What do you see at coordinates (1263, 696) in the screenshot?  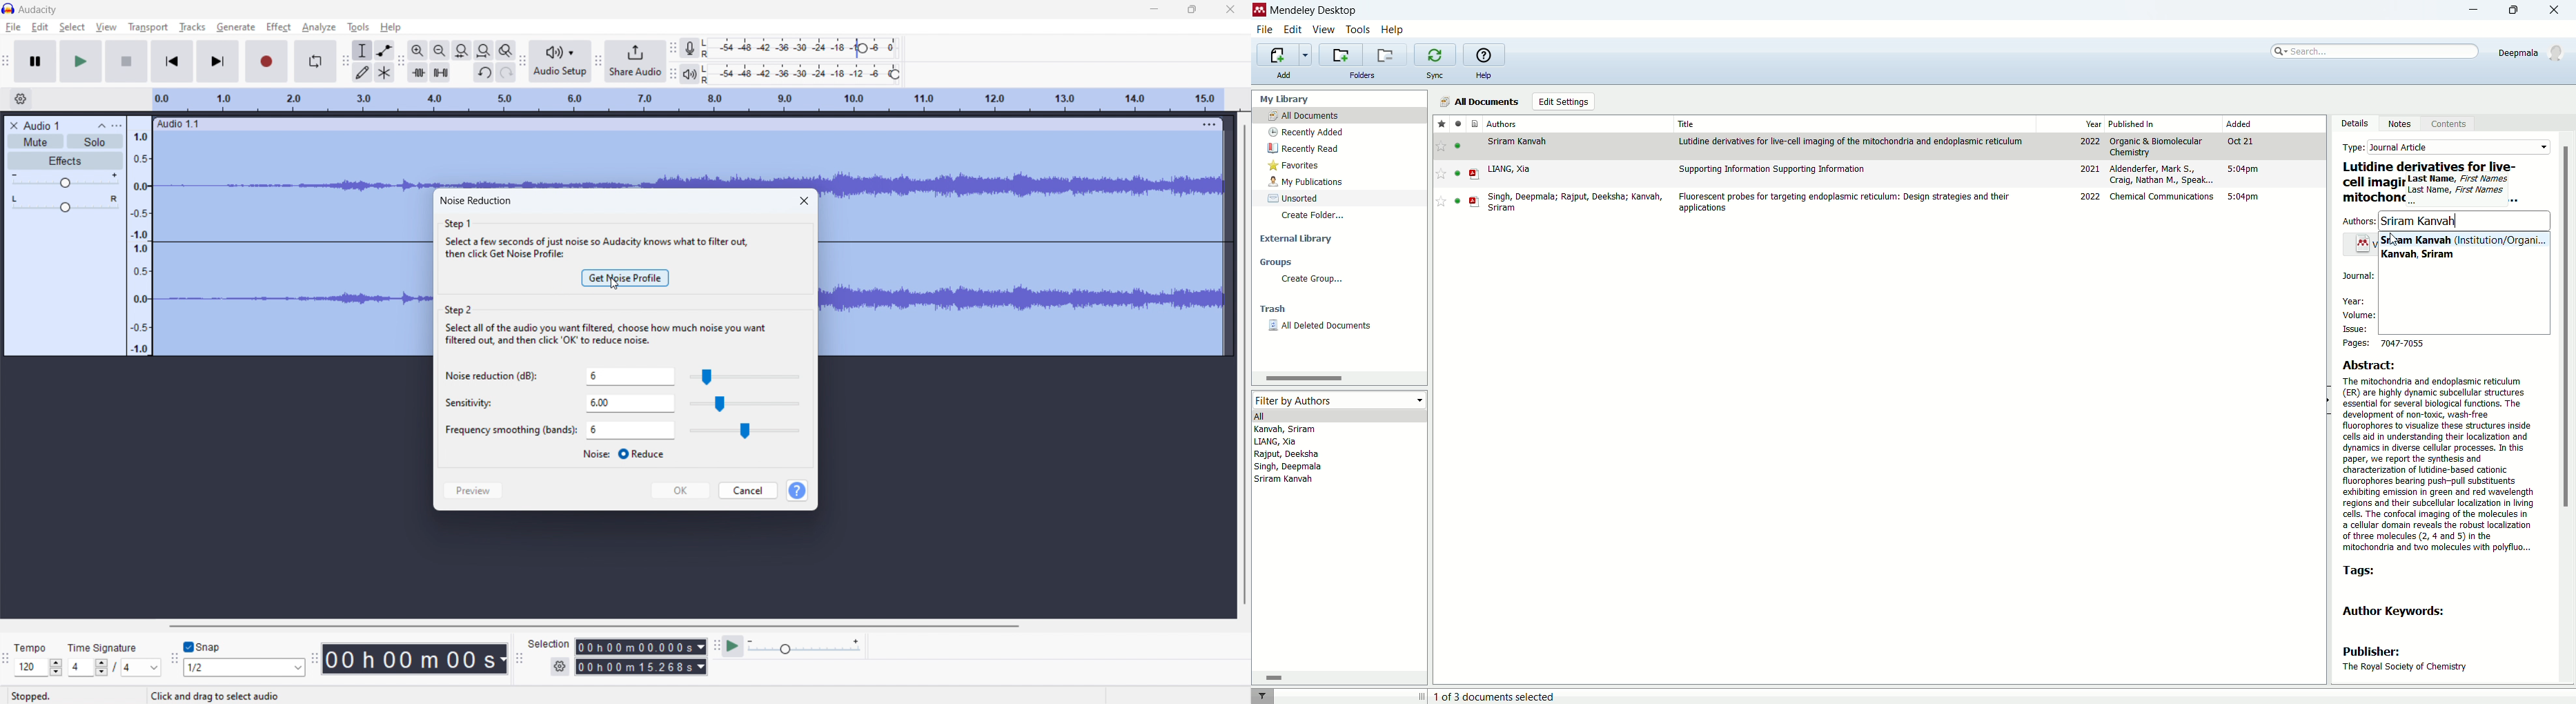 I see `filter` at bounding box center [1263, 696].